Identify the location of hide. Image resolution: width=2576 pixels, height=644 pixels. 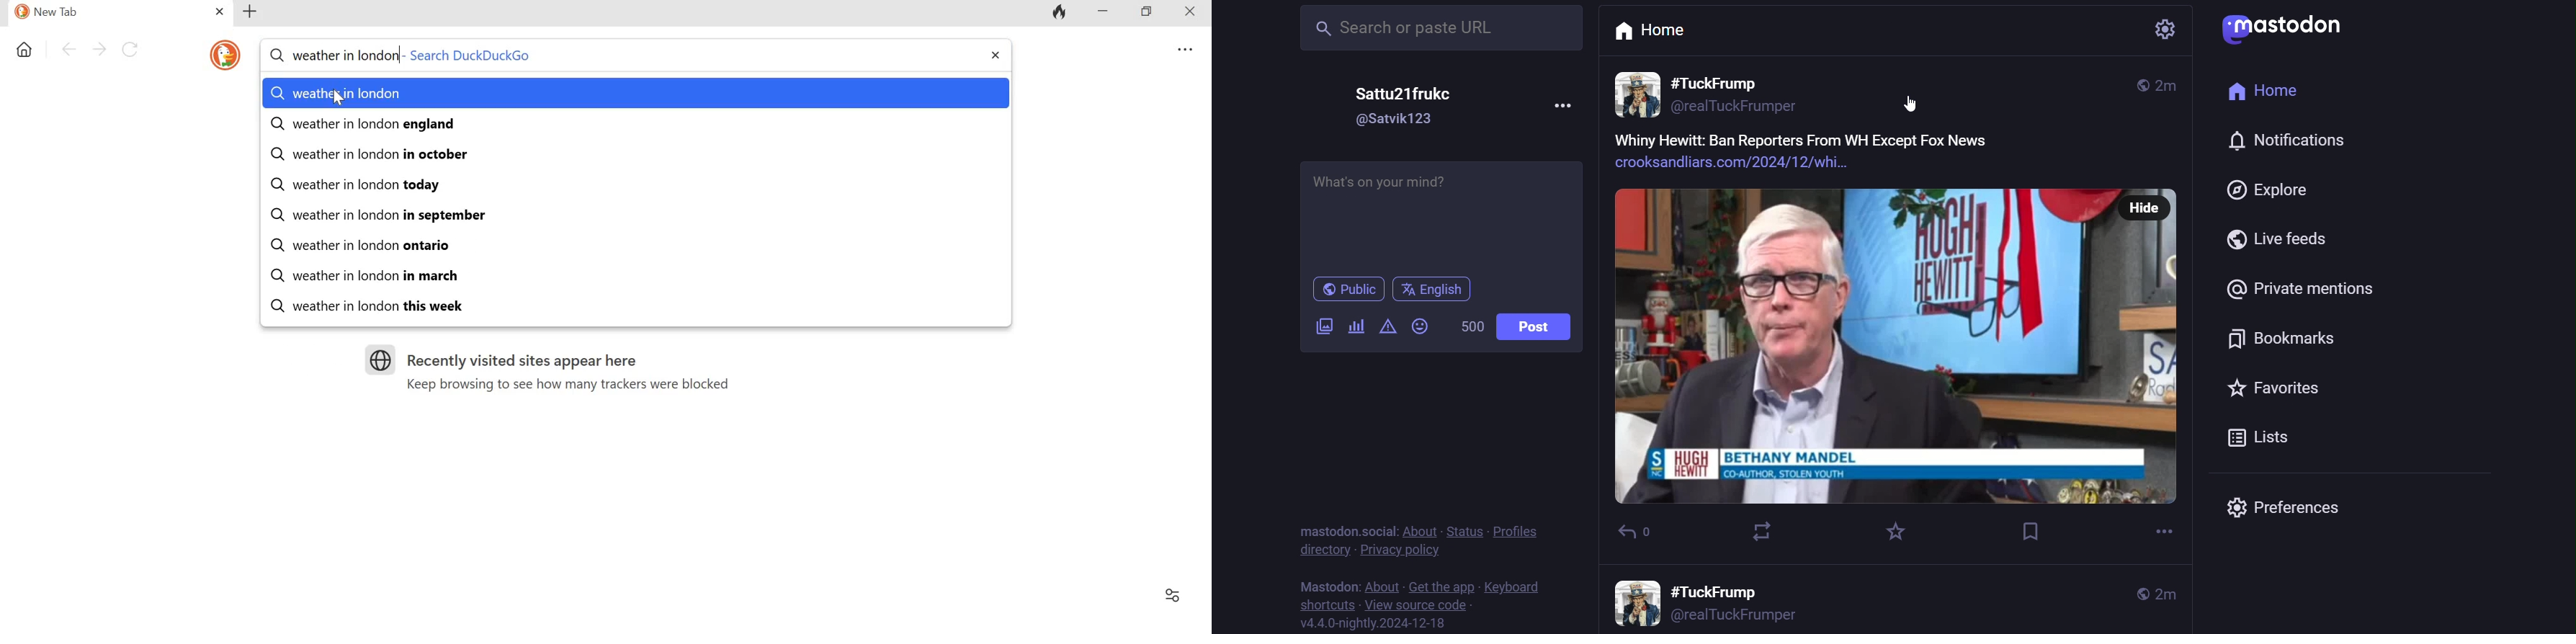
(2143, 207).